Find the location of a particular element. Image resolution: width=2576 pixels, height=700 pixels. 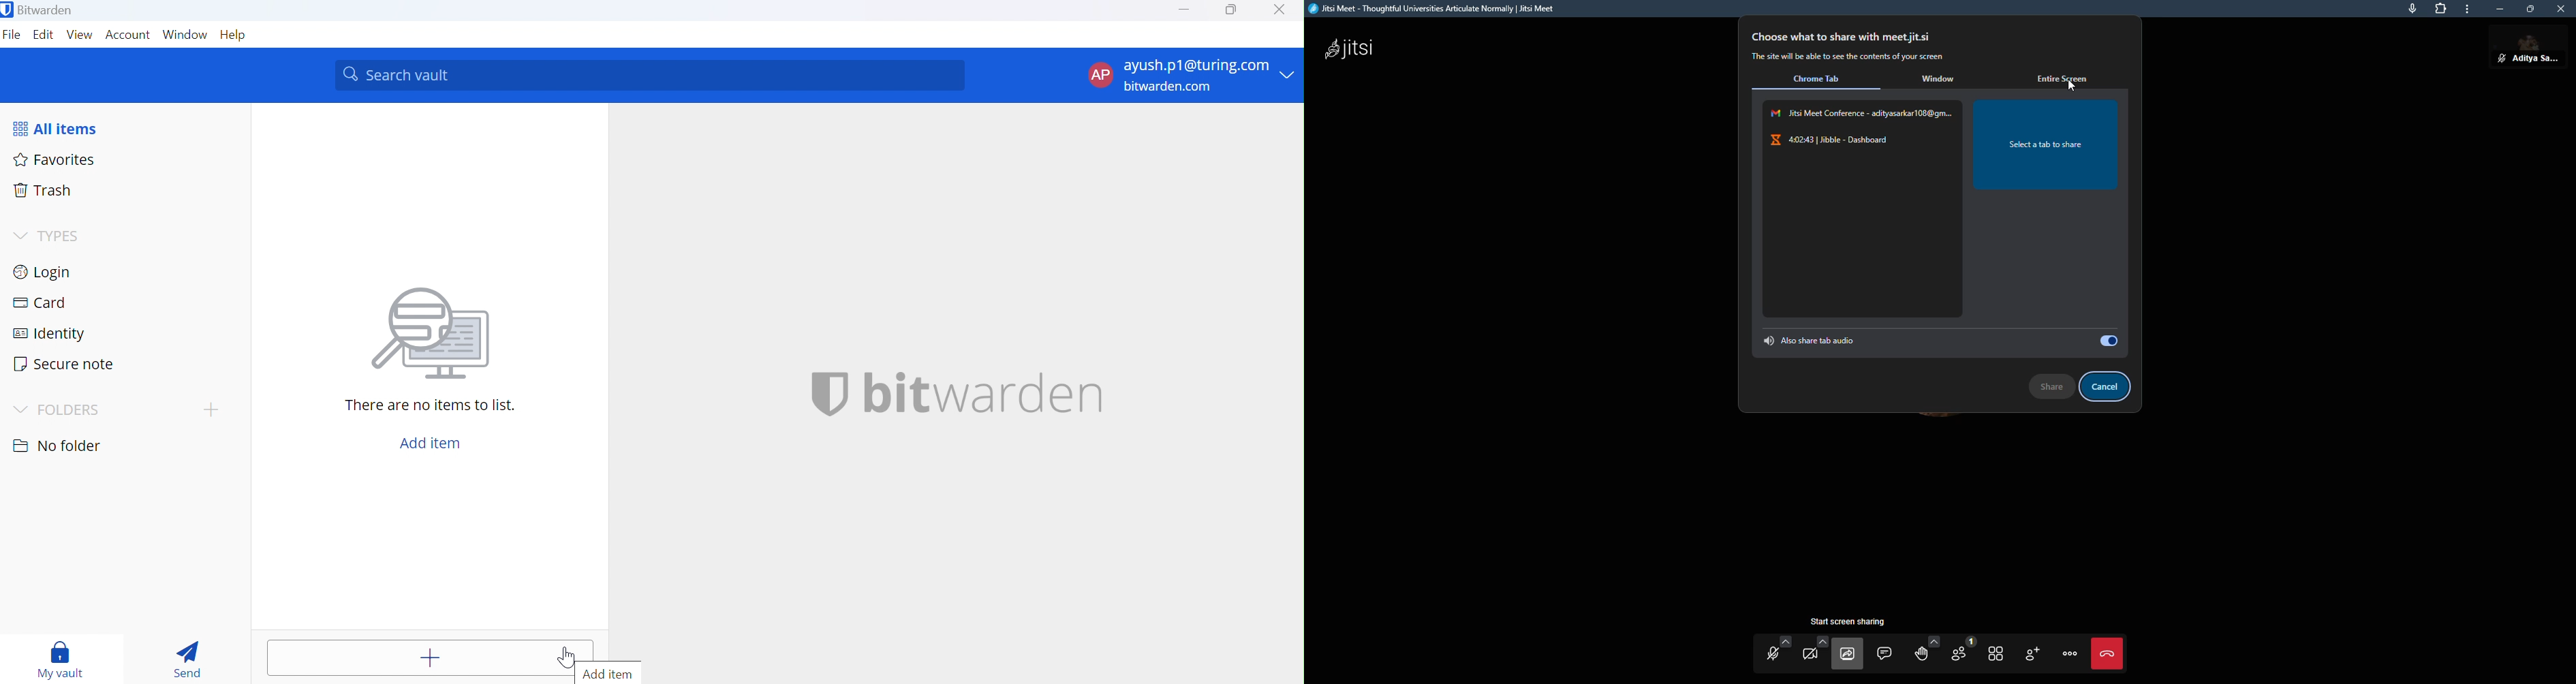

icon is located at coordinates (437, 338).